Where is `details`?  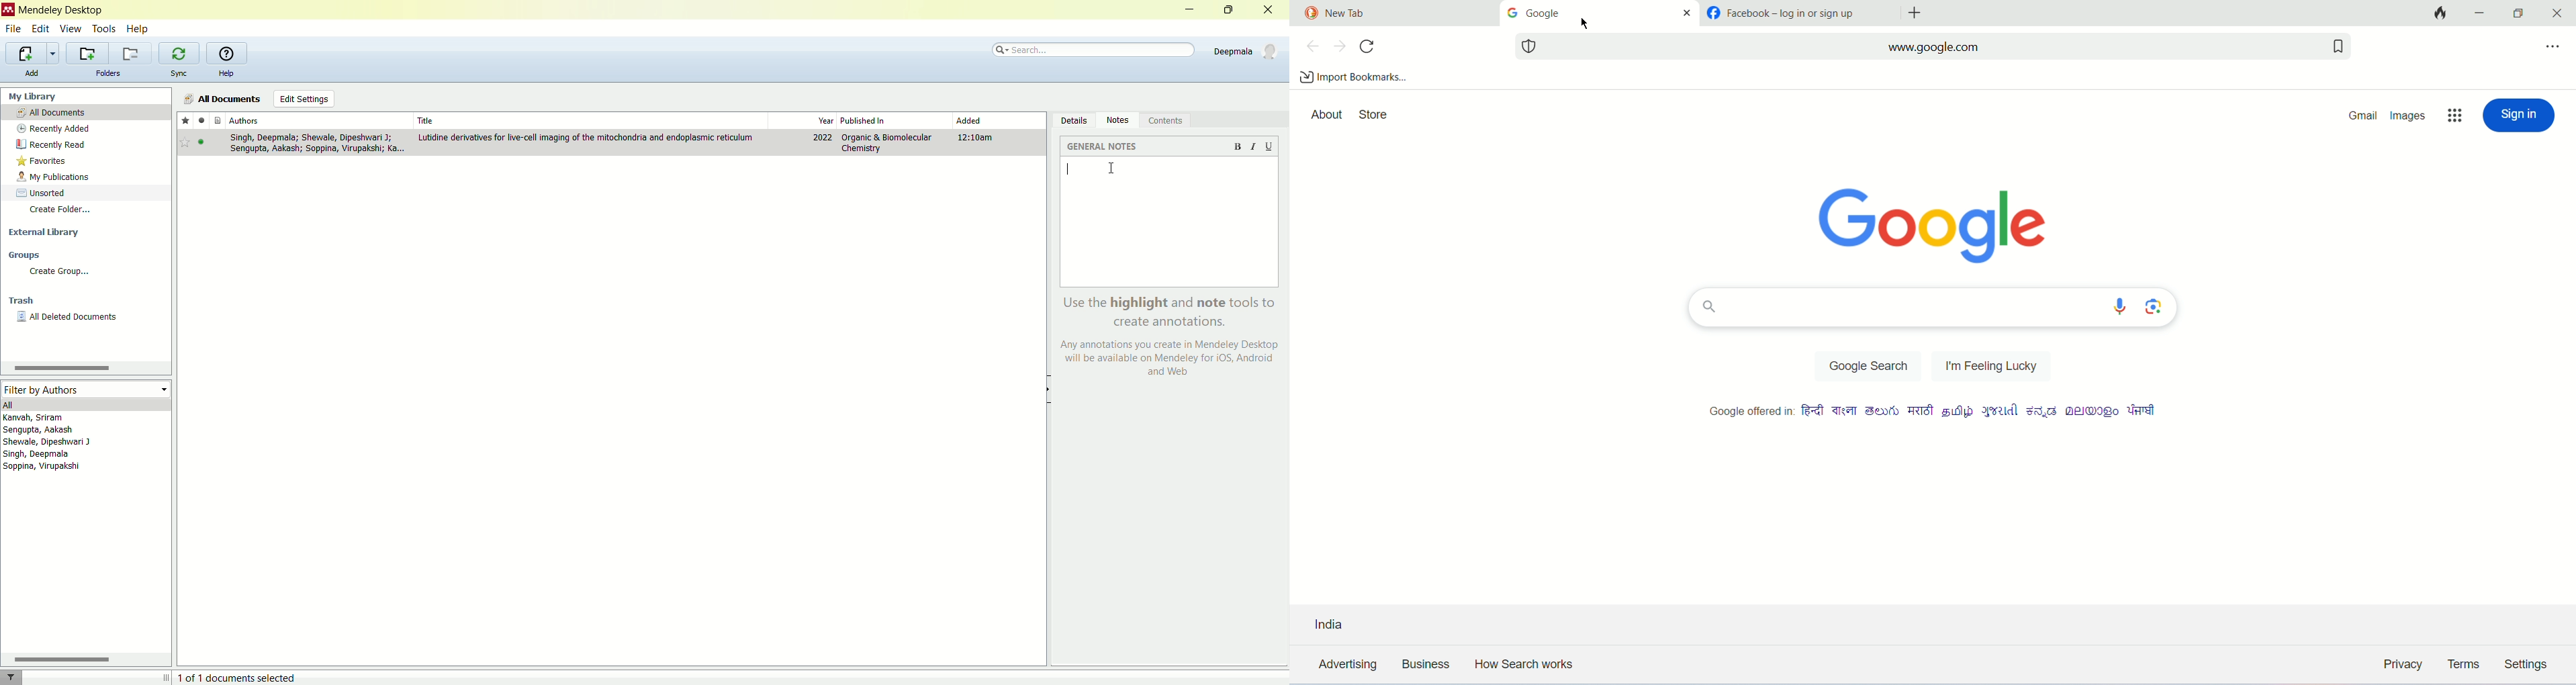
details is located at coordinates (1071, 120).